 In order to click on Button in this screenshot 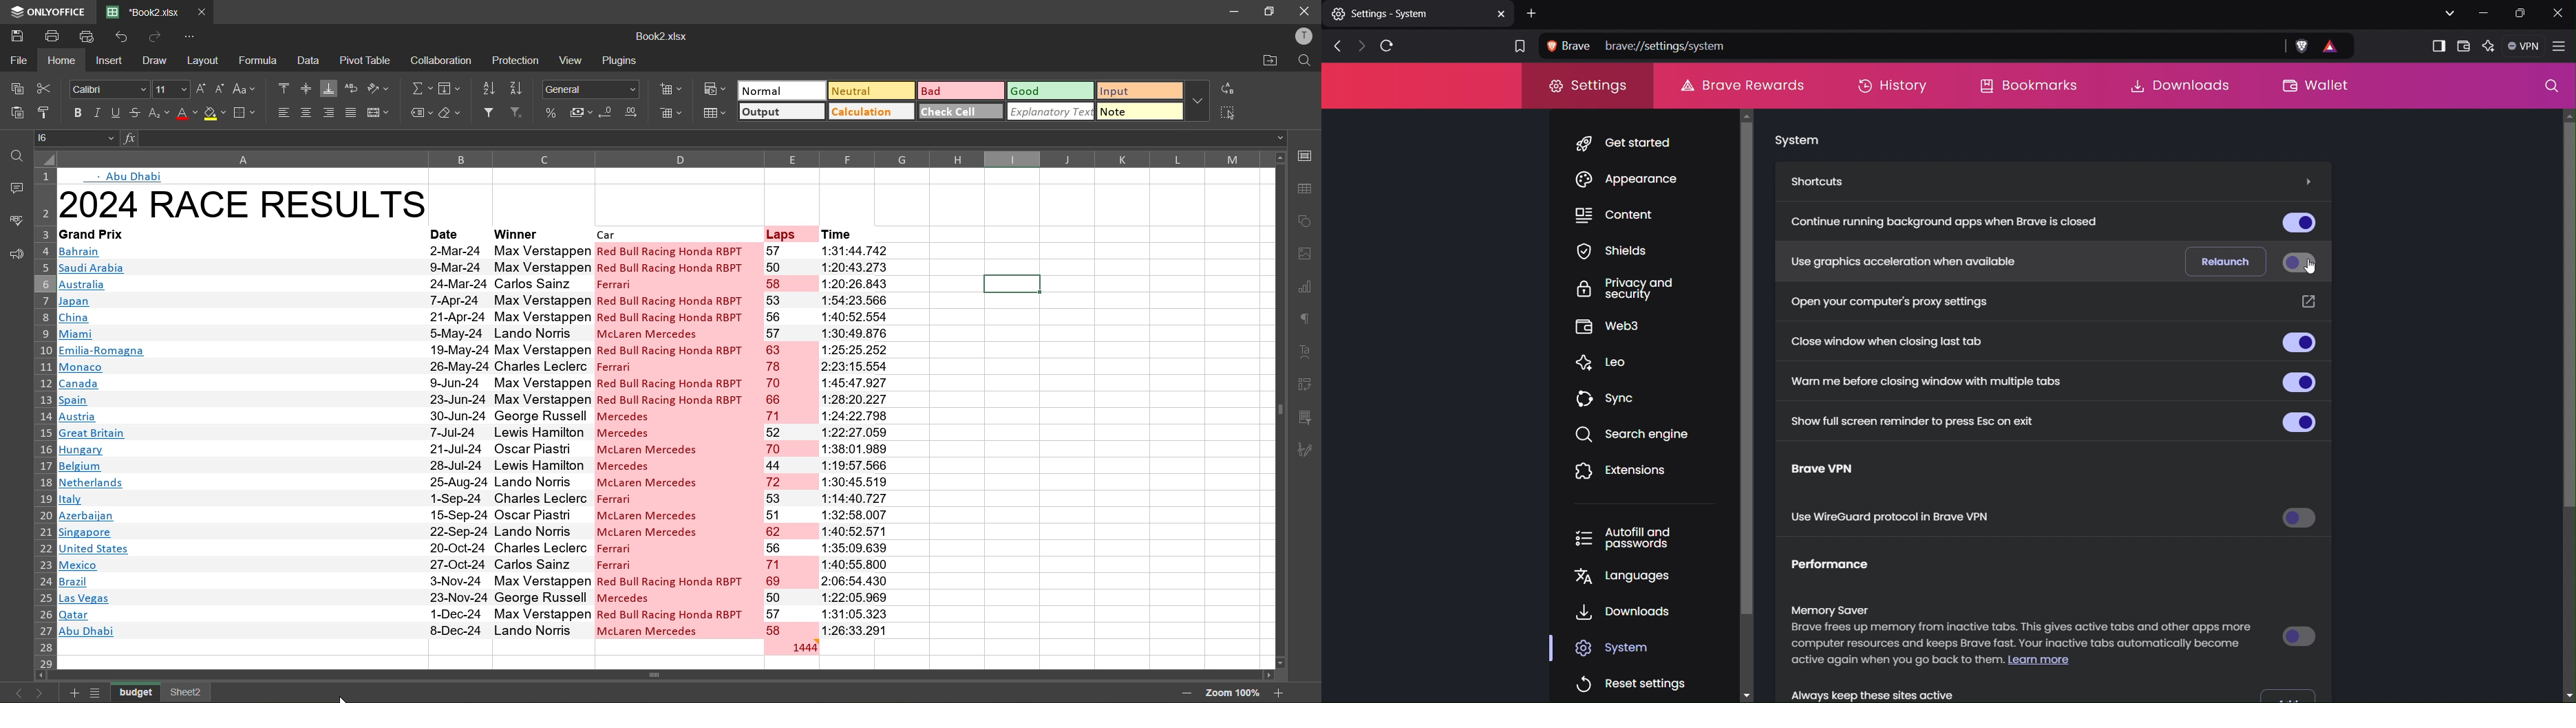, I will do `click(2302, 381)`.